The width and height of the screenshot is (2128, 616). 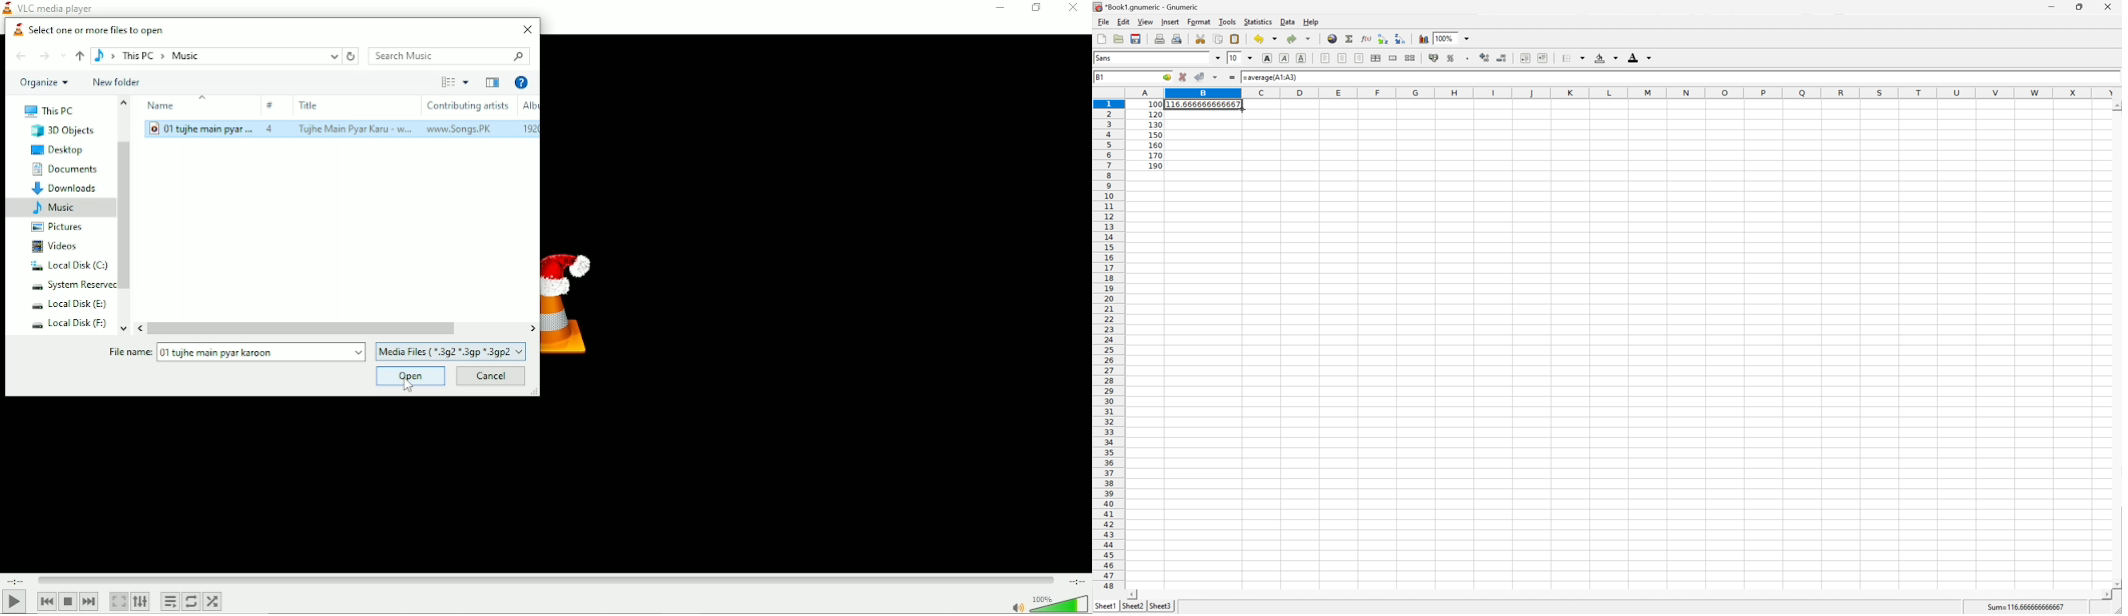 I want to click on Save current workbook, so click(x=1138, y=39).